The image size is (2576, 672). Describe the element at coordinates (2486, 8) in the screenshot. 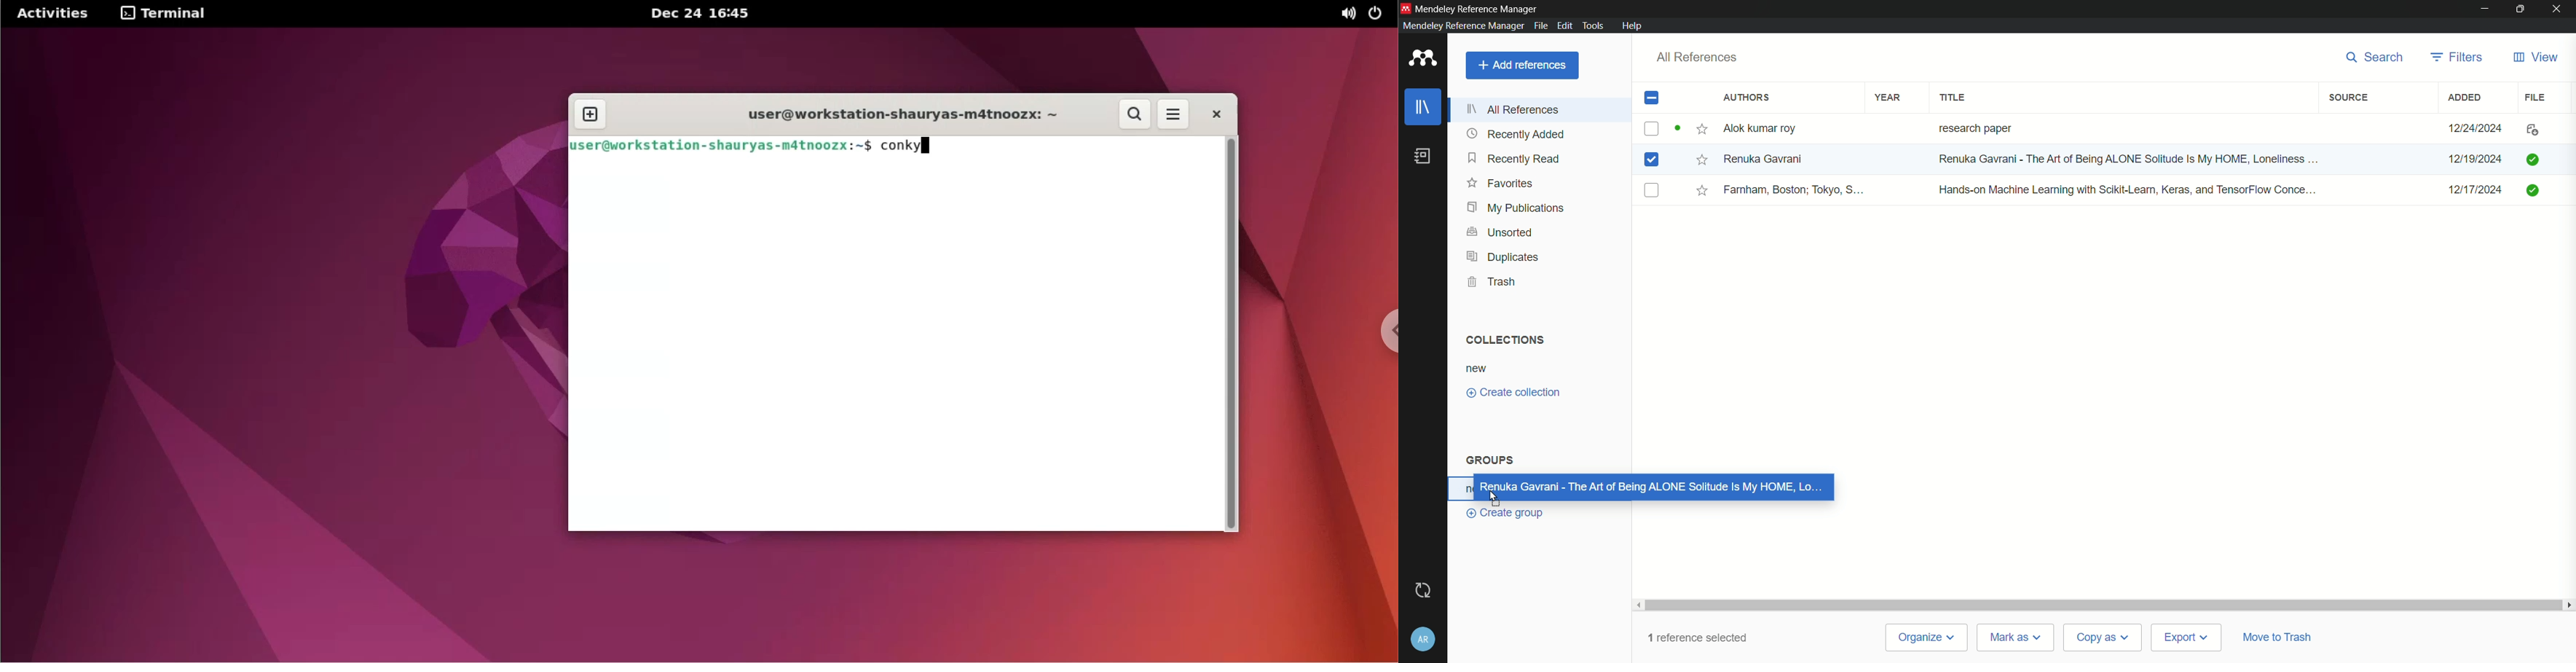

I see `minimize` at that location.